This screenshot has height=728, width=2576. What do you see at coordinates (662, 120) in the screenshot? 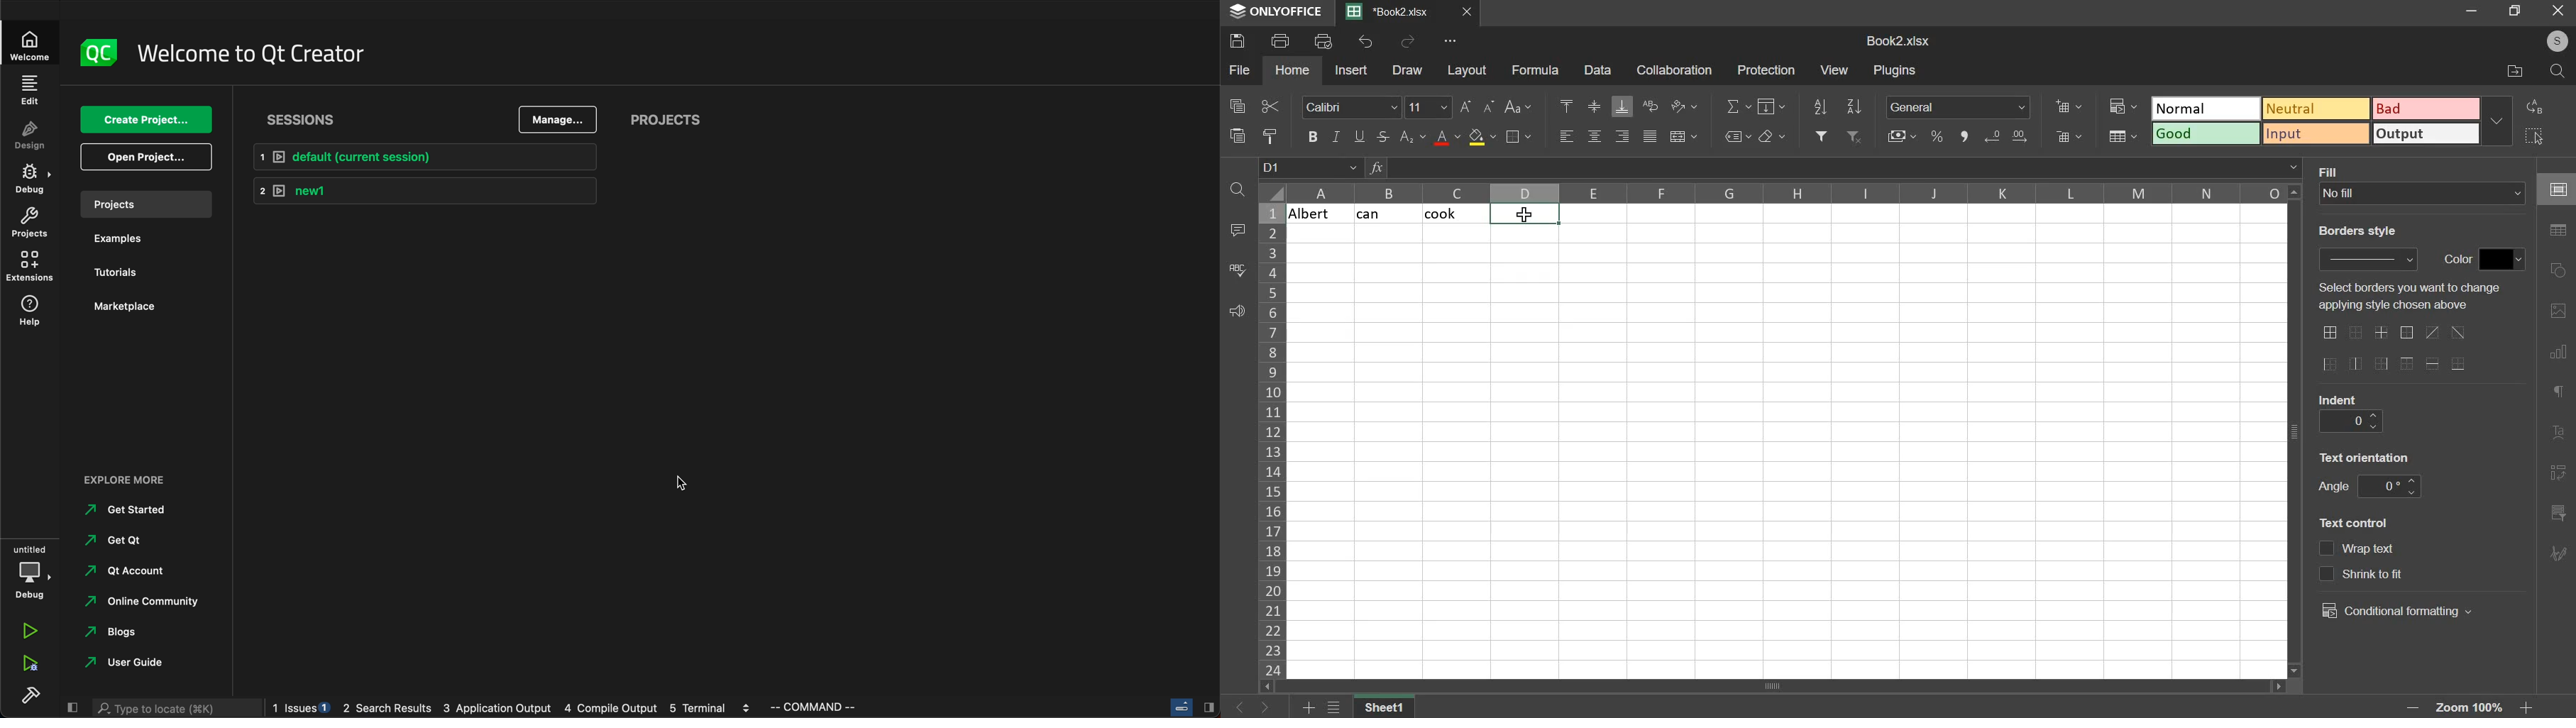
I see `projects` at bounding box center [662, 120].